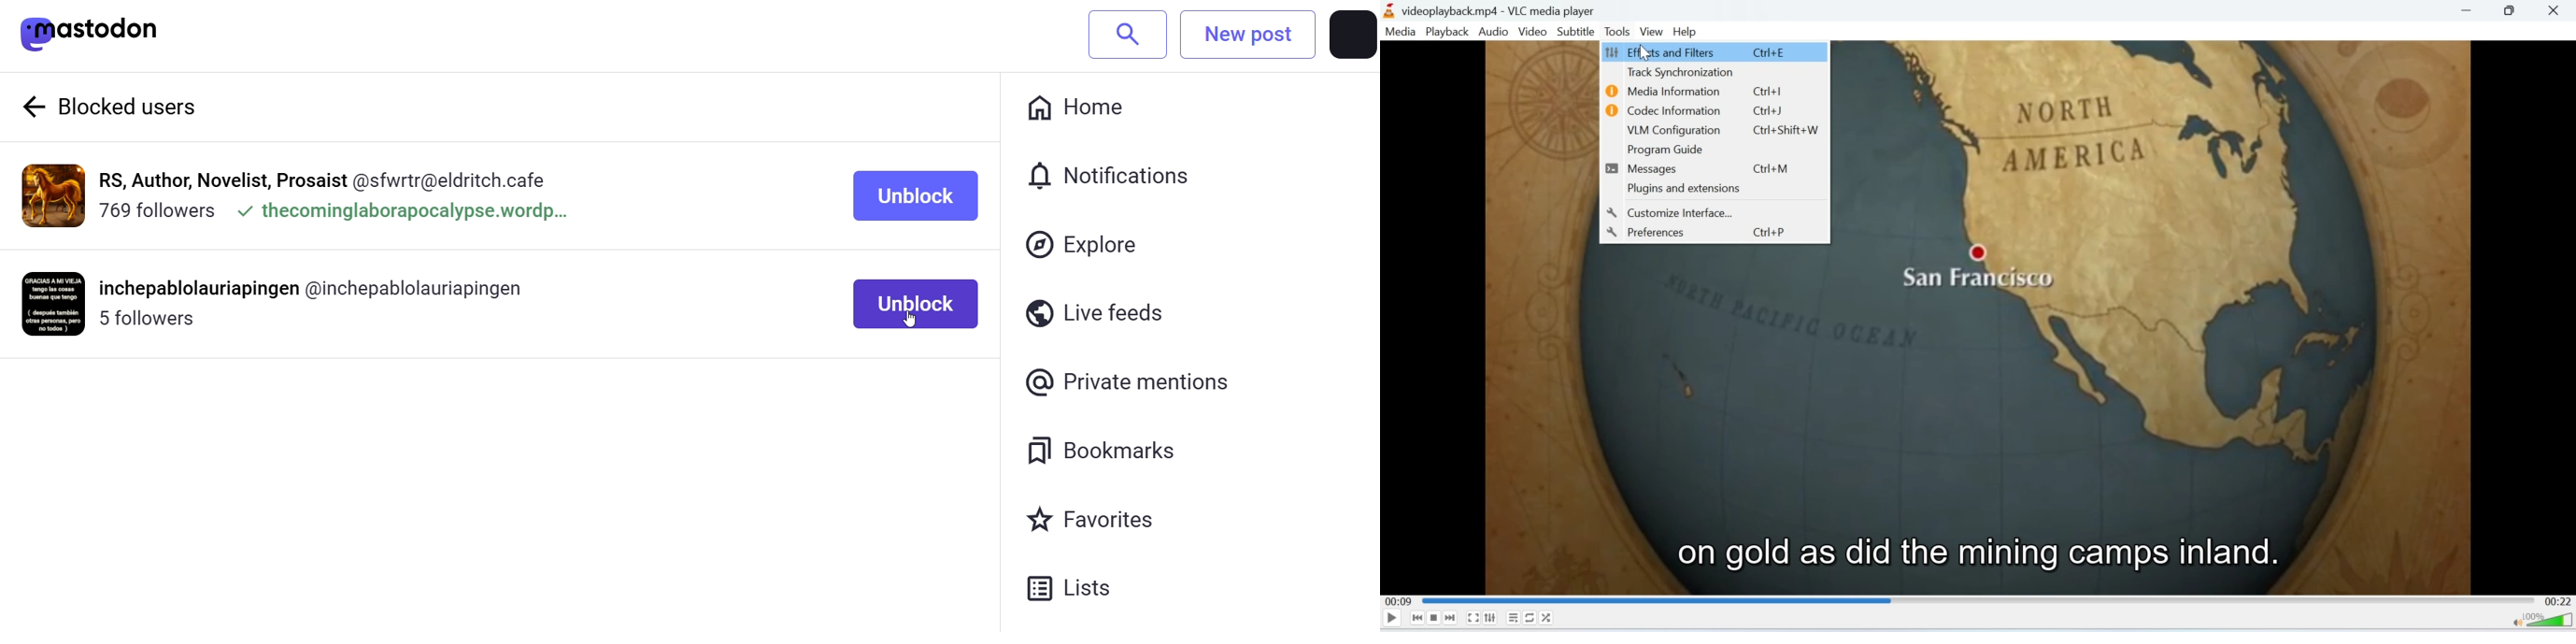 The width and height of the screenshot is (2576, 644). I want to click on Close, so click(2559, 9).